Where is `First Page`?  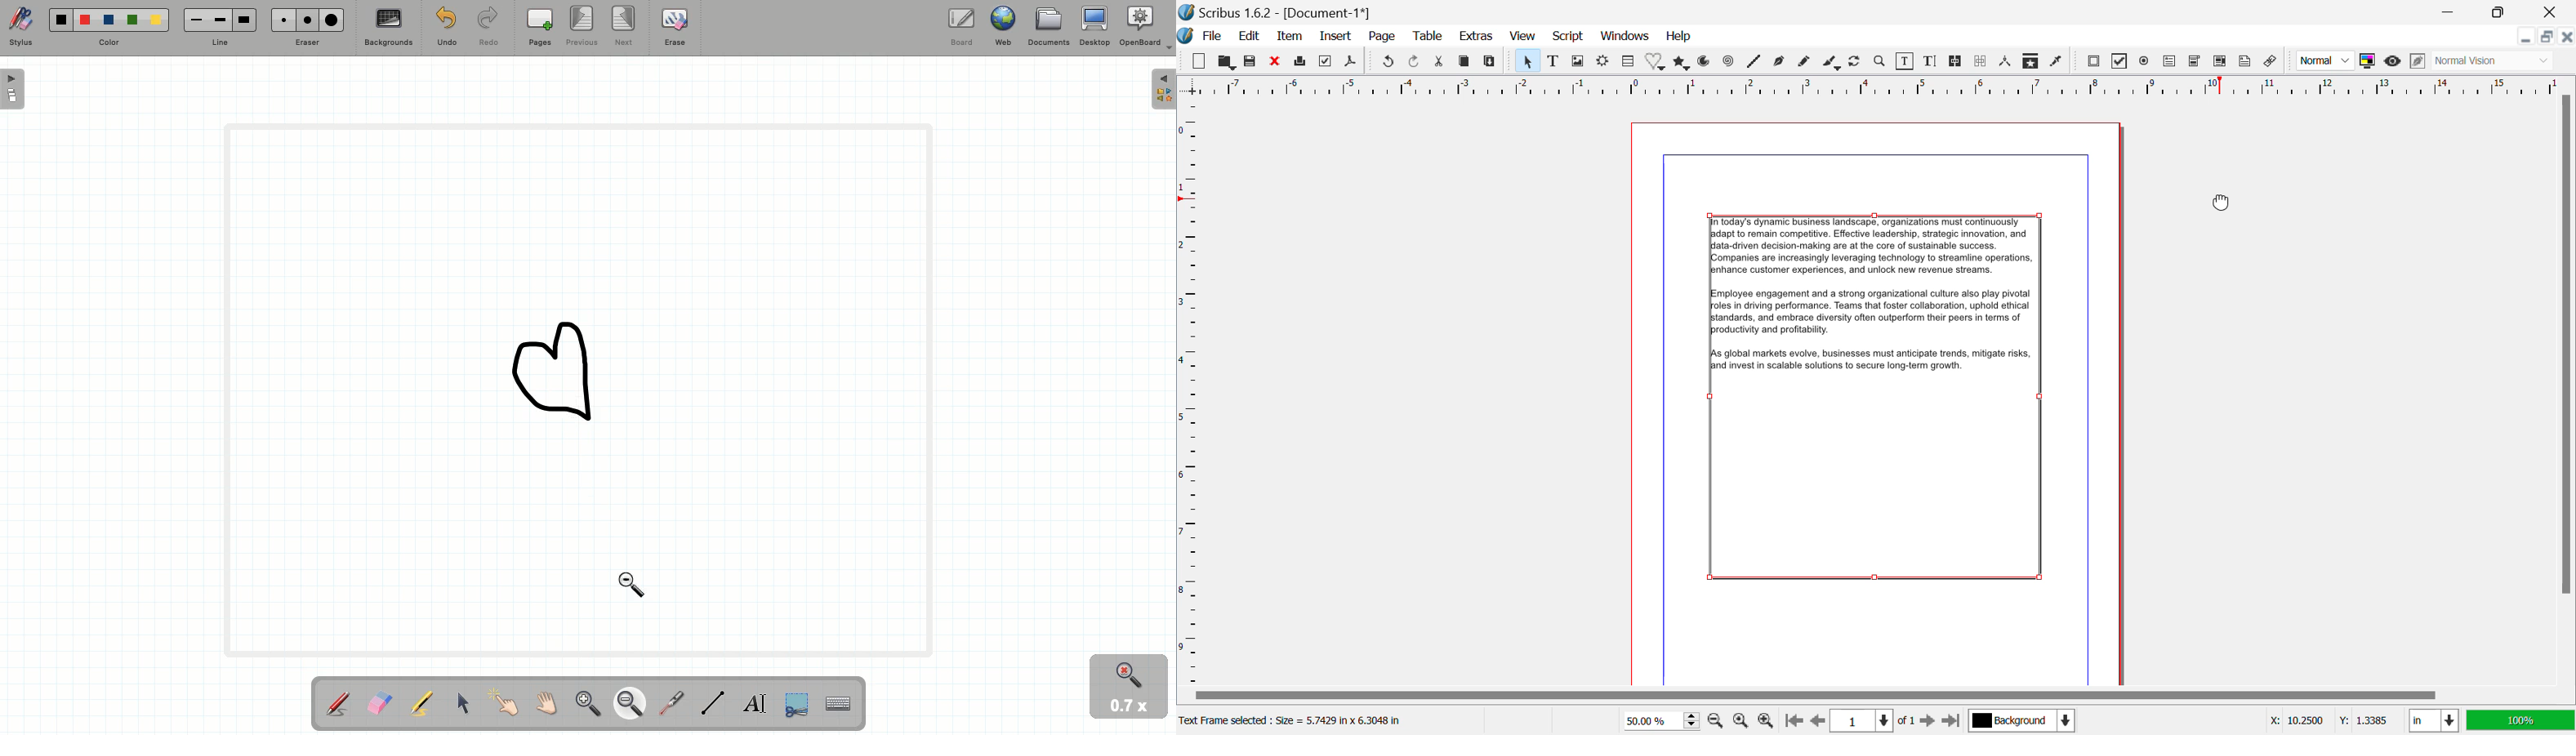 First Page is located at coordinates (1793, 721).